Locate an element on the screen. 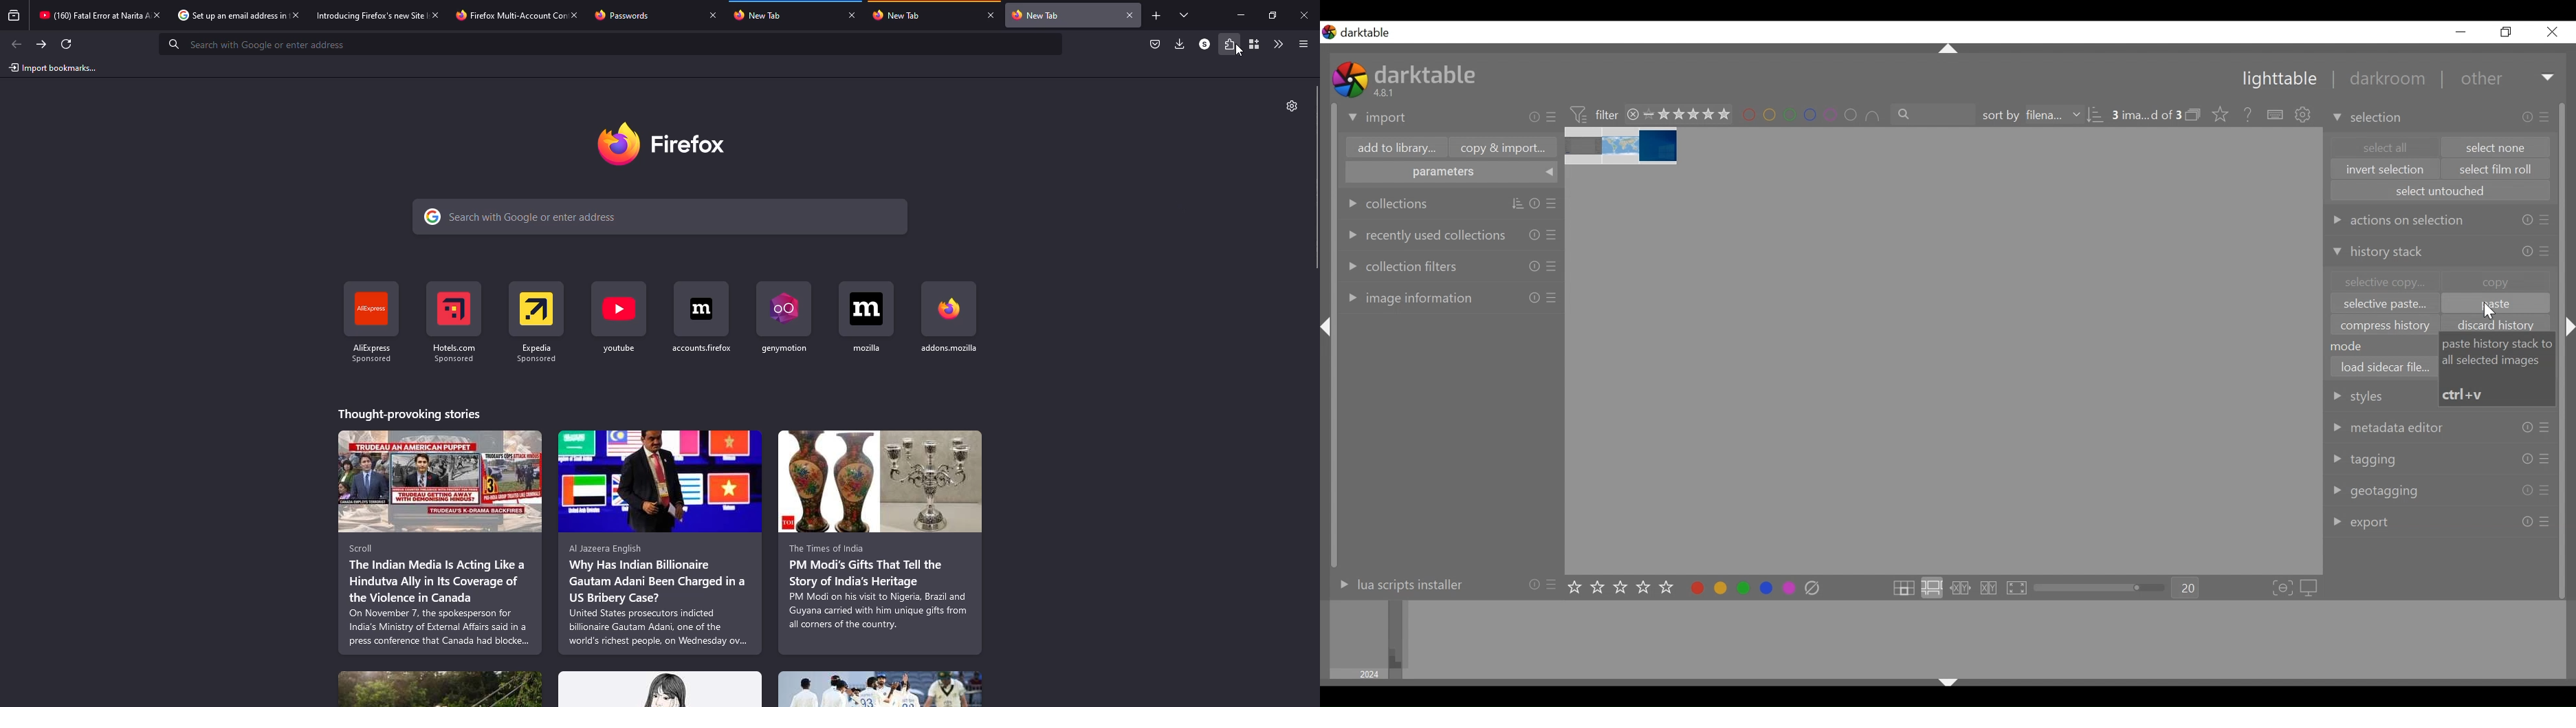  close is located at coordinates (157, 14).